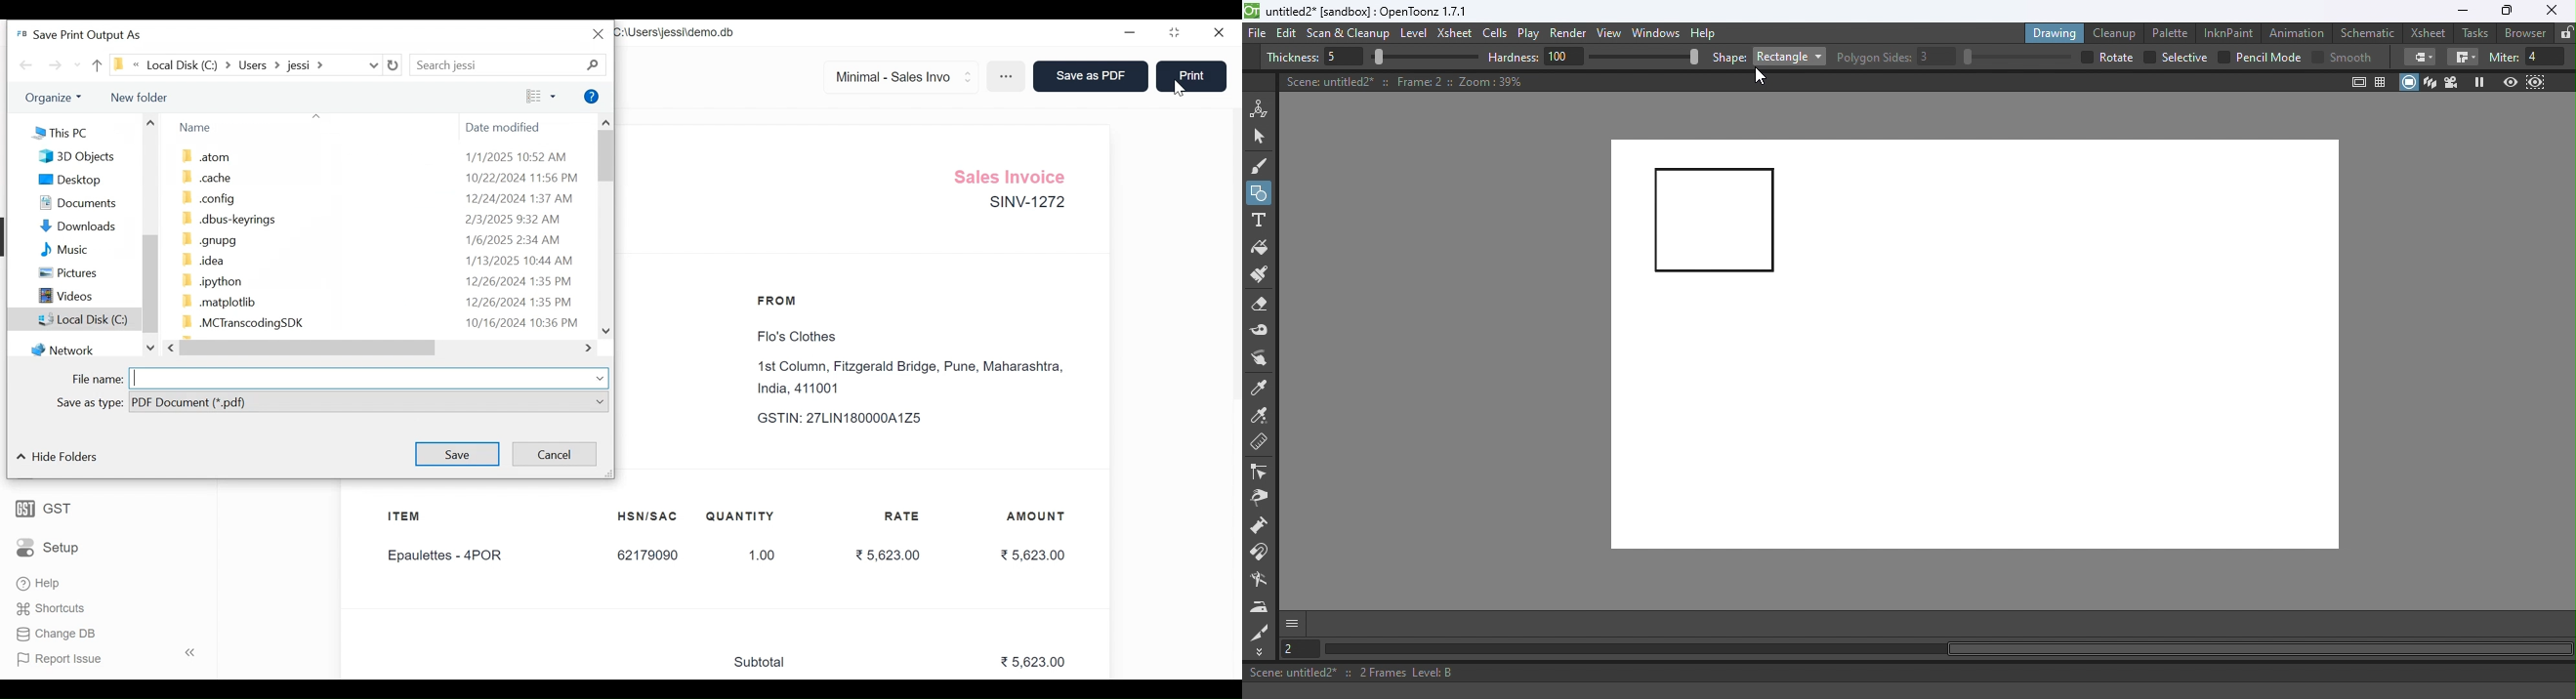 The image size is (2576, 700). What do you see at coordinates (70, 201) in the screenshot?
I see `Documents` at bounding box center [70, 201].